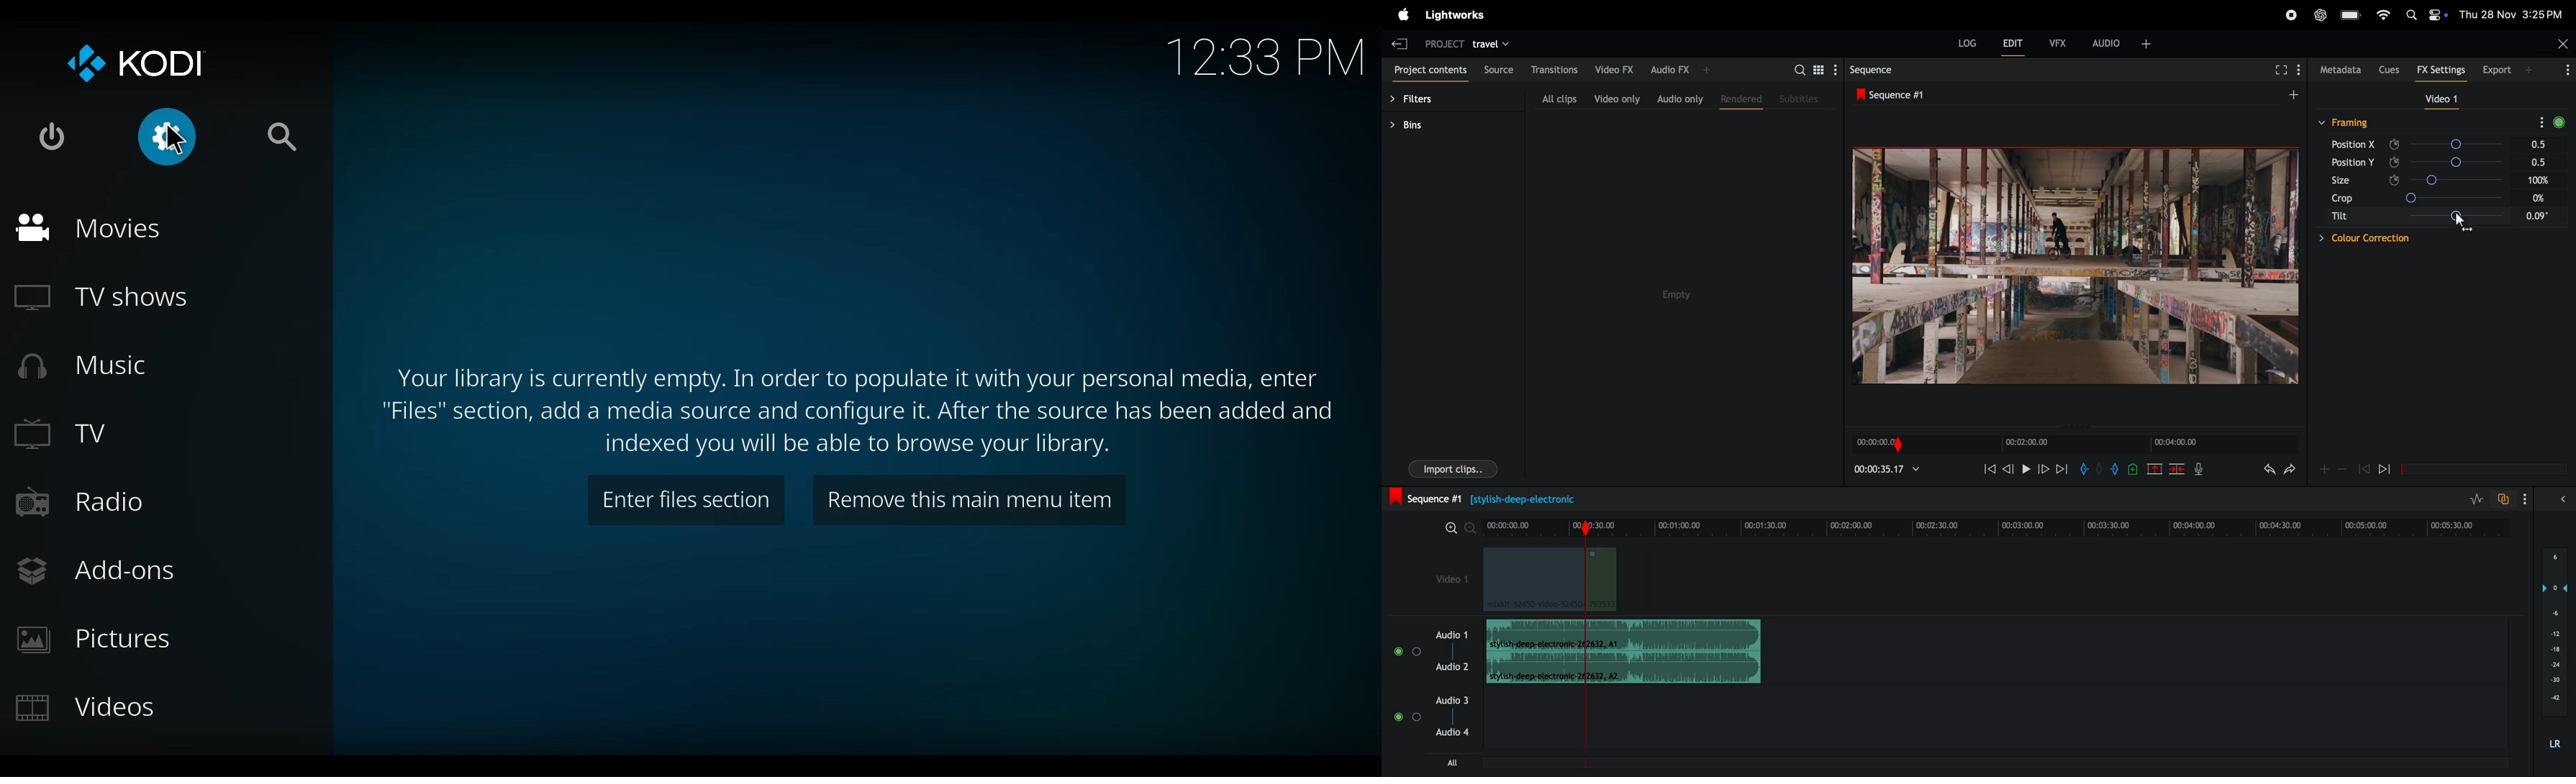 The image size is (2576, 784). I want to click on light works, so click(1403, 13).